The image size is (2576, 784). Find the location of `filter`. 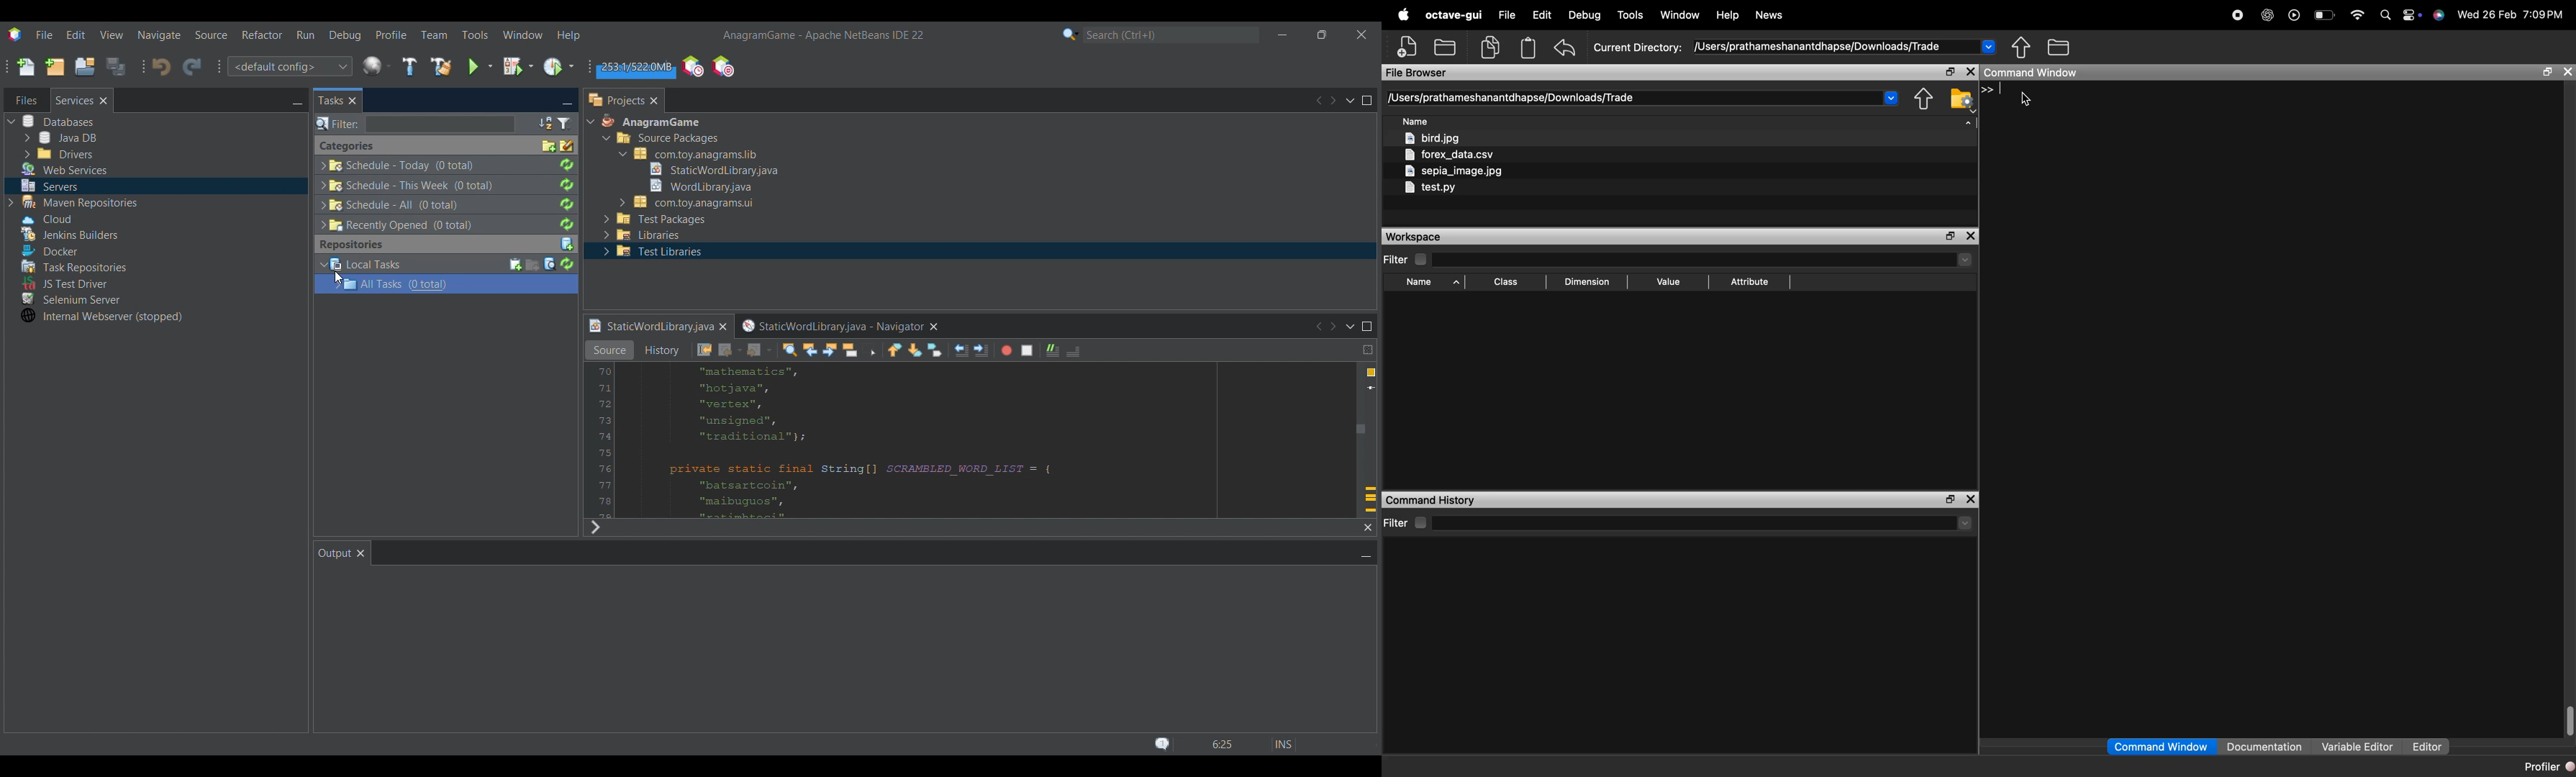

filter is located at coordinates (1408, 522).